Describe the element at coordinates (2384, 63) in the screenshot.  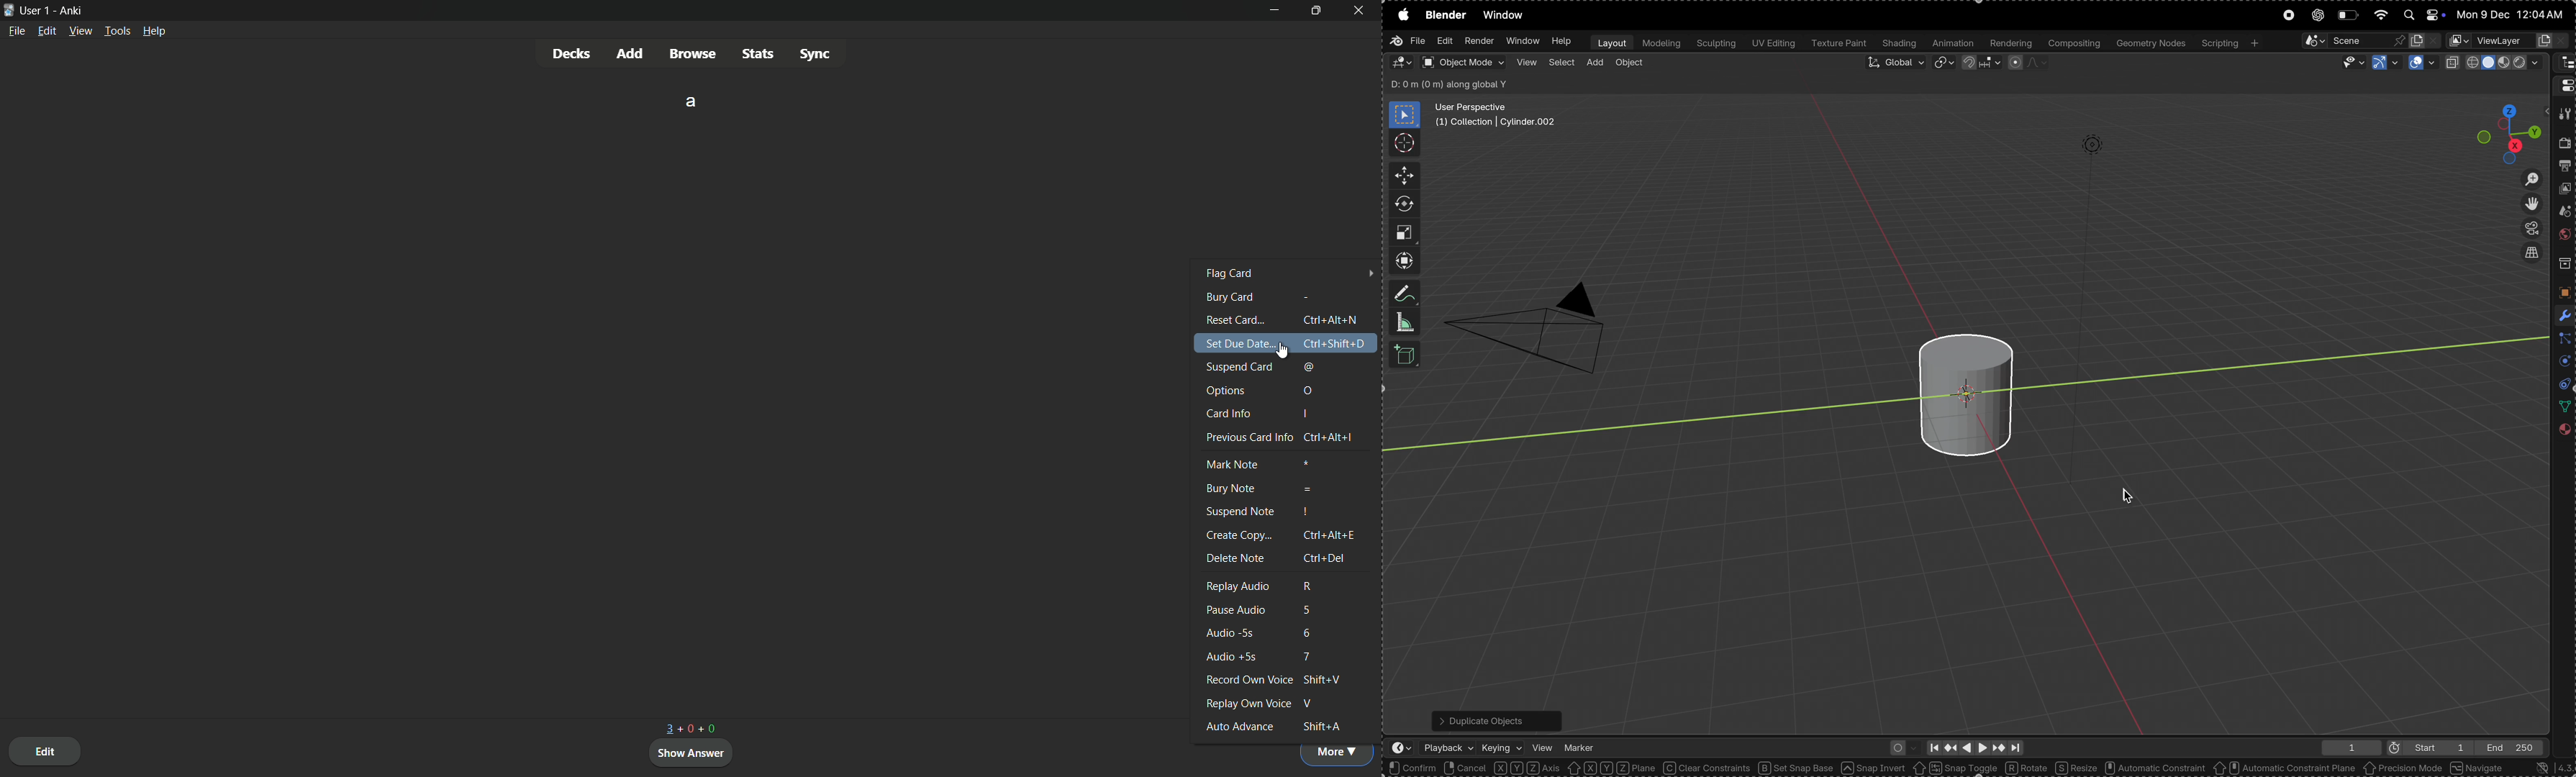
I see `show gimzo` at that location.